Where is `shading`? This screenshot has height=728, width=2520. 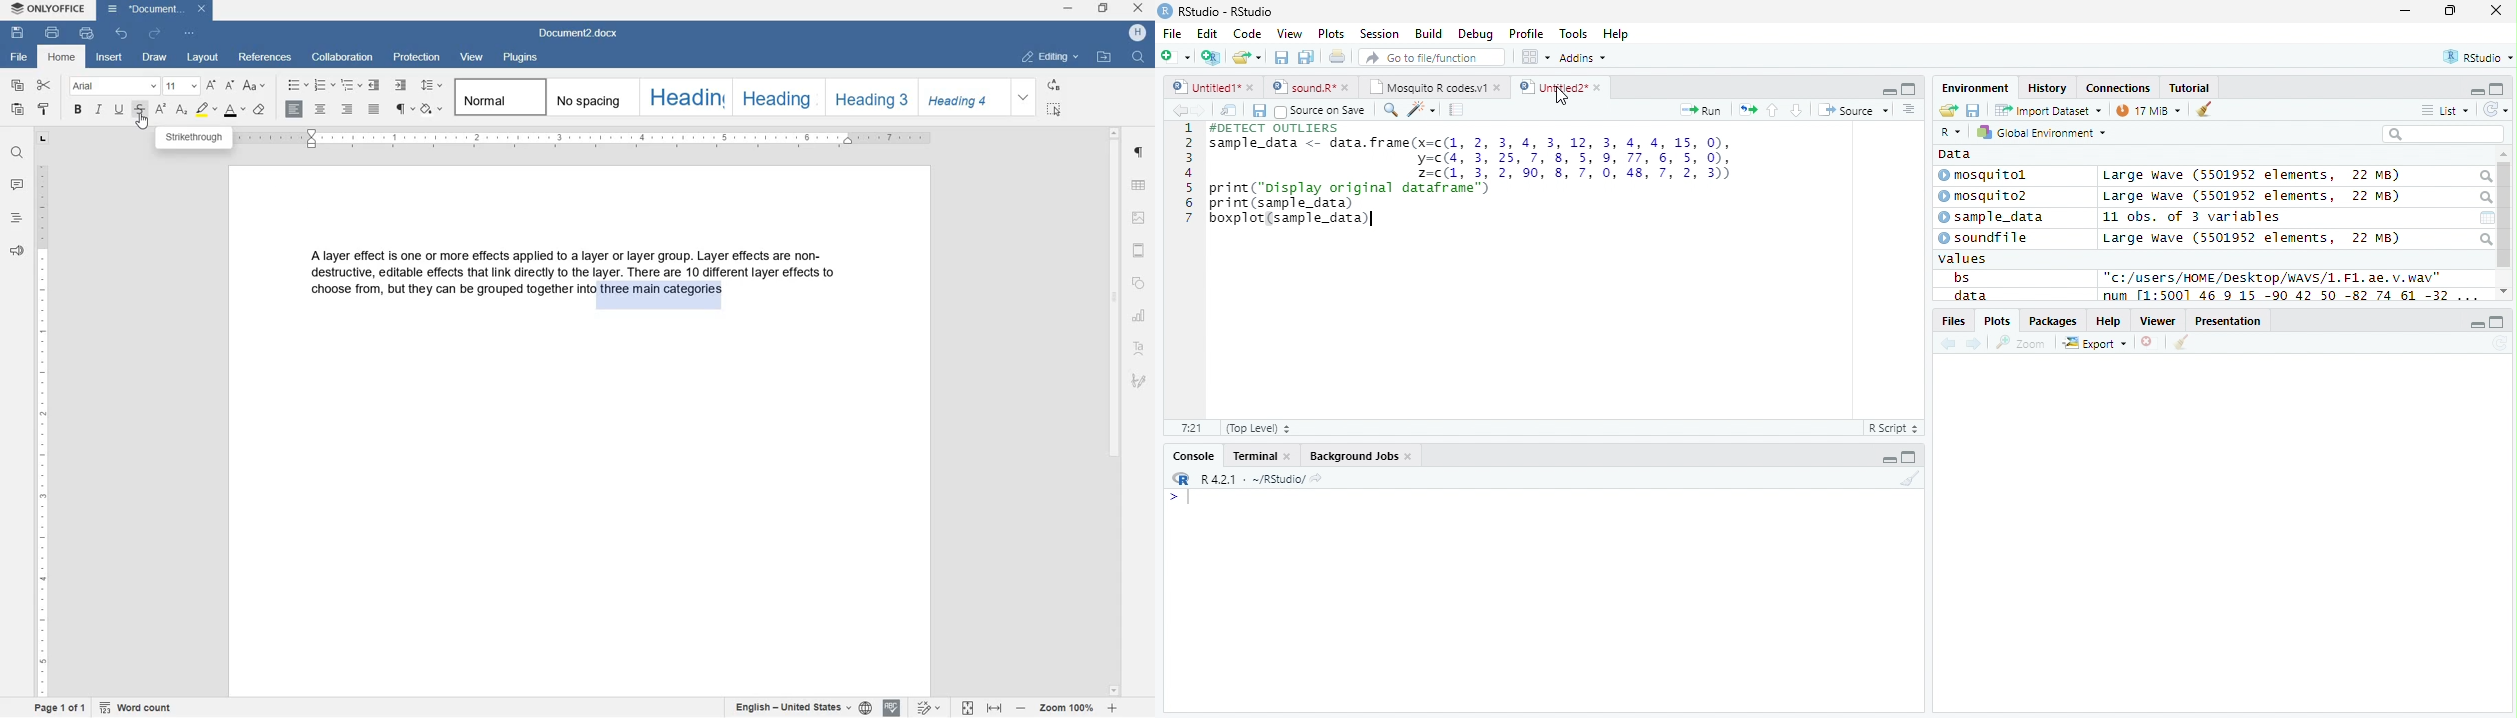
shading is located at coordinates (432, 109).